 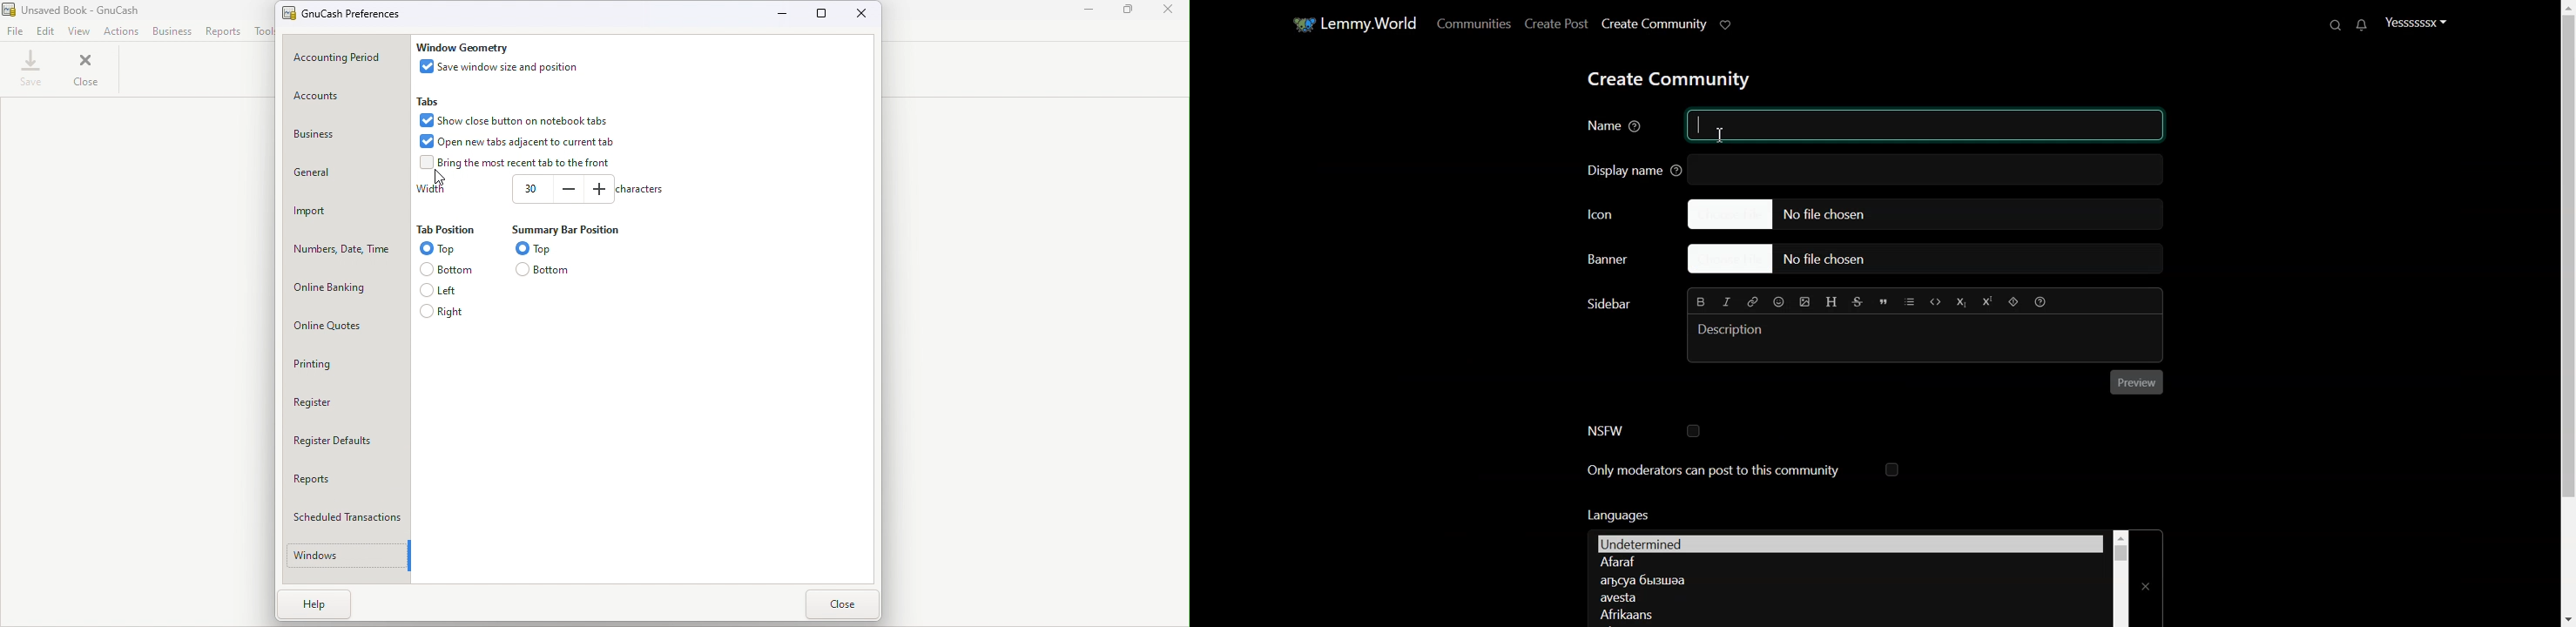 I want to click on Tab position, so click(x=445, y=231).